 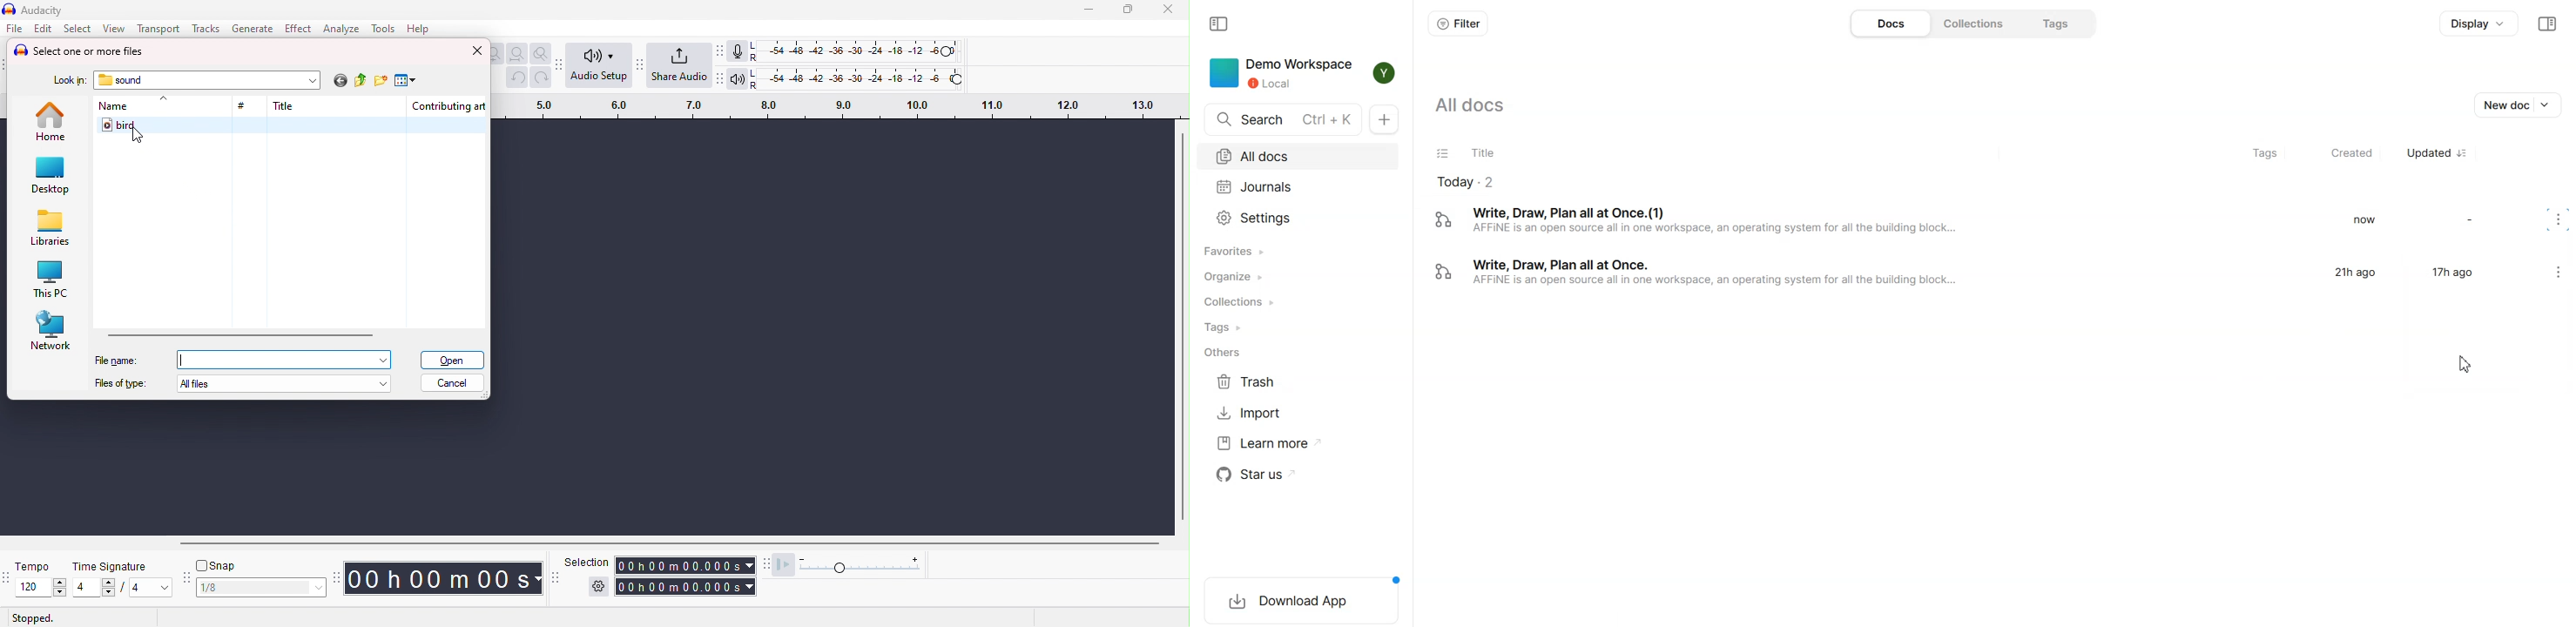 What do you see at coordinates (452, 360) in the screenshot?
I see `open` at bounding box center [452, 360].